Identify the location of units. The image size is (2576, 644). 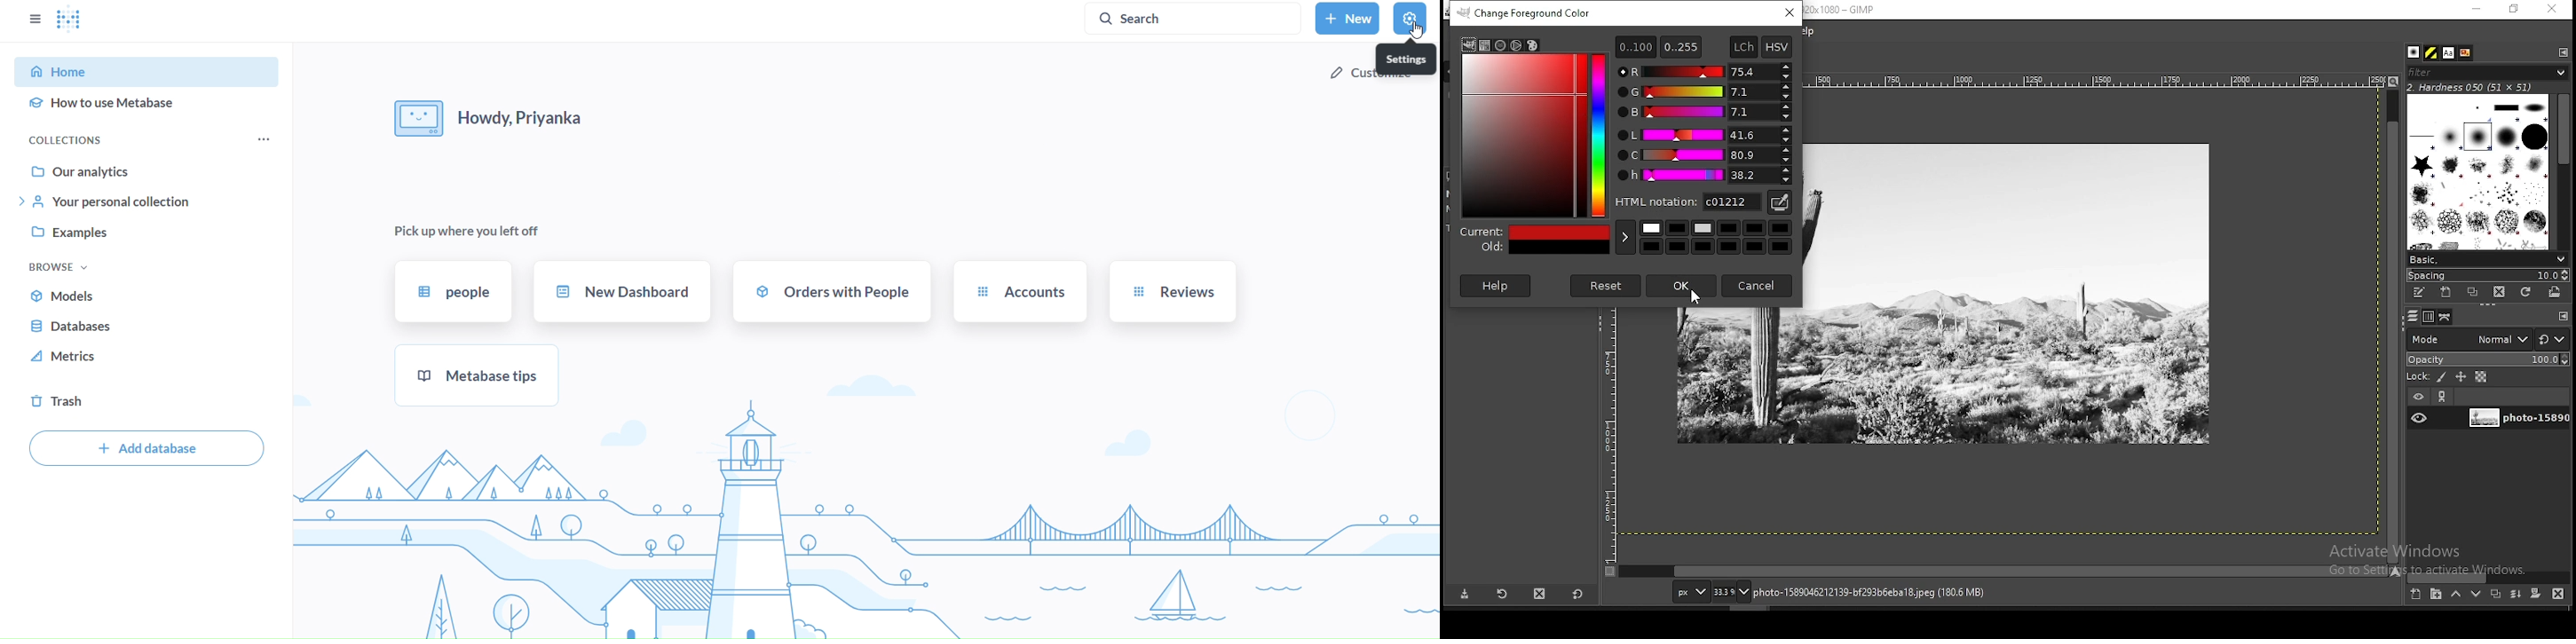
(1689, 590).